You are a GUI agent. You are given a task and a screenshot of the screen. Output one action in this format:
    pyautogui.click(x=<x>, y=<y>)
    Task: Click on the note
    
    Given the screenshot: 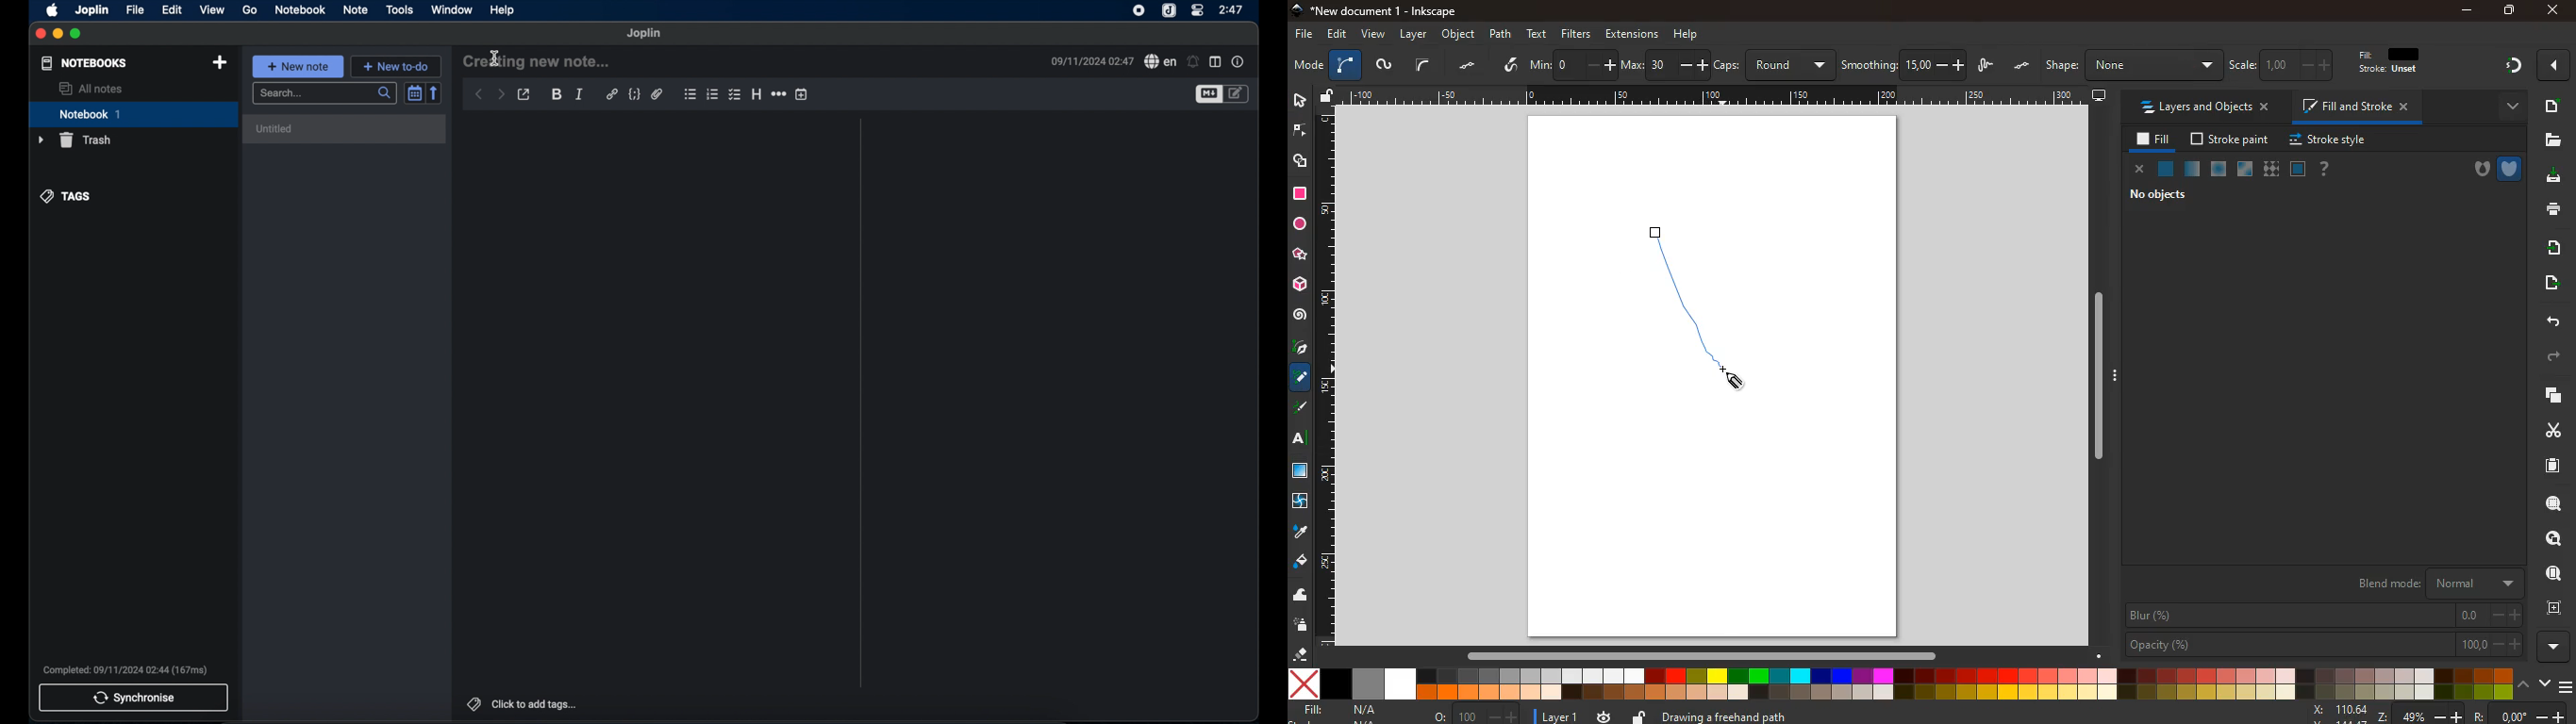 What is the action you would take?
    pyautogui.click(x=355, y=9)
    